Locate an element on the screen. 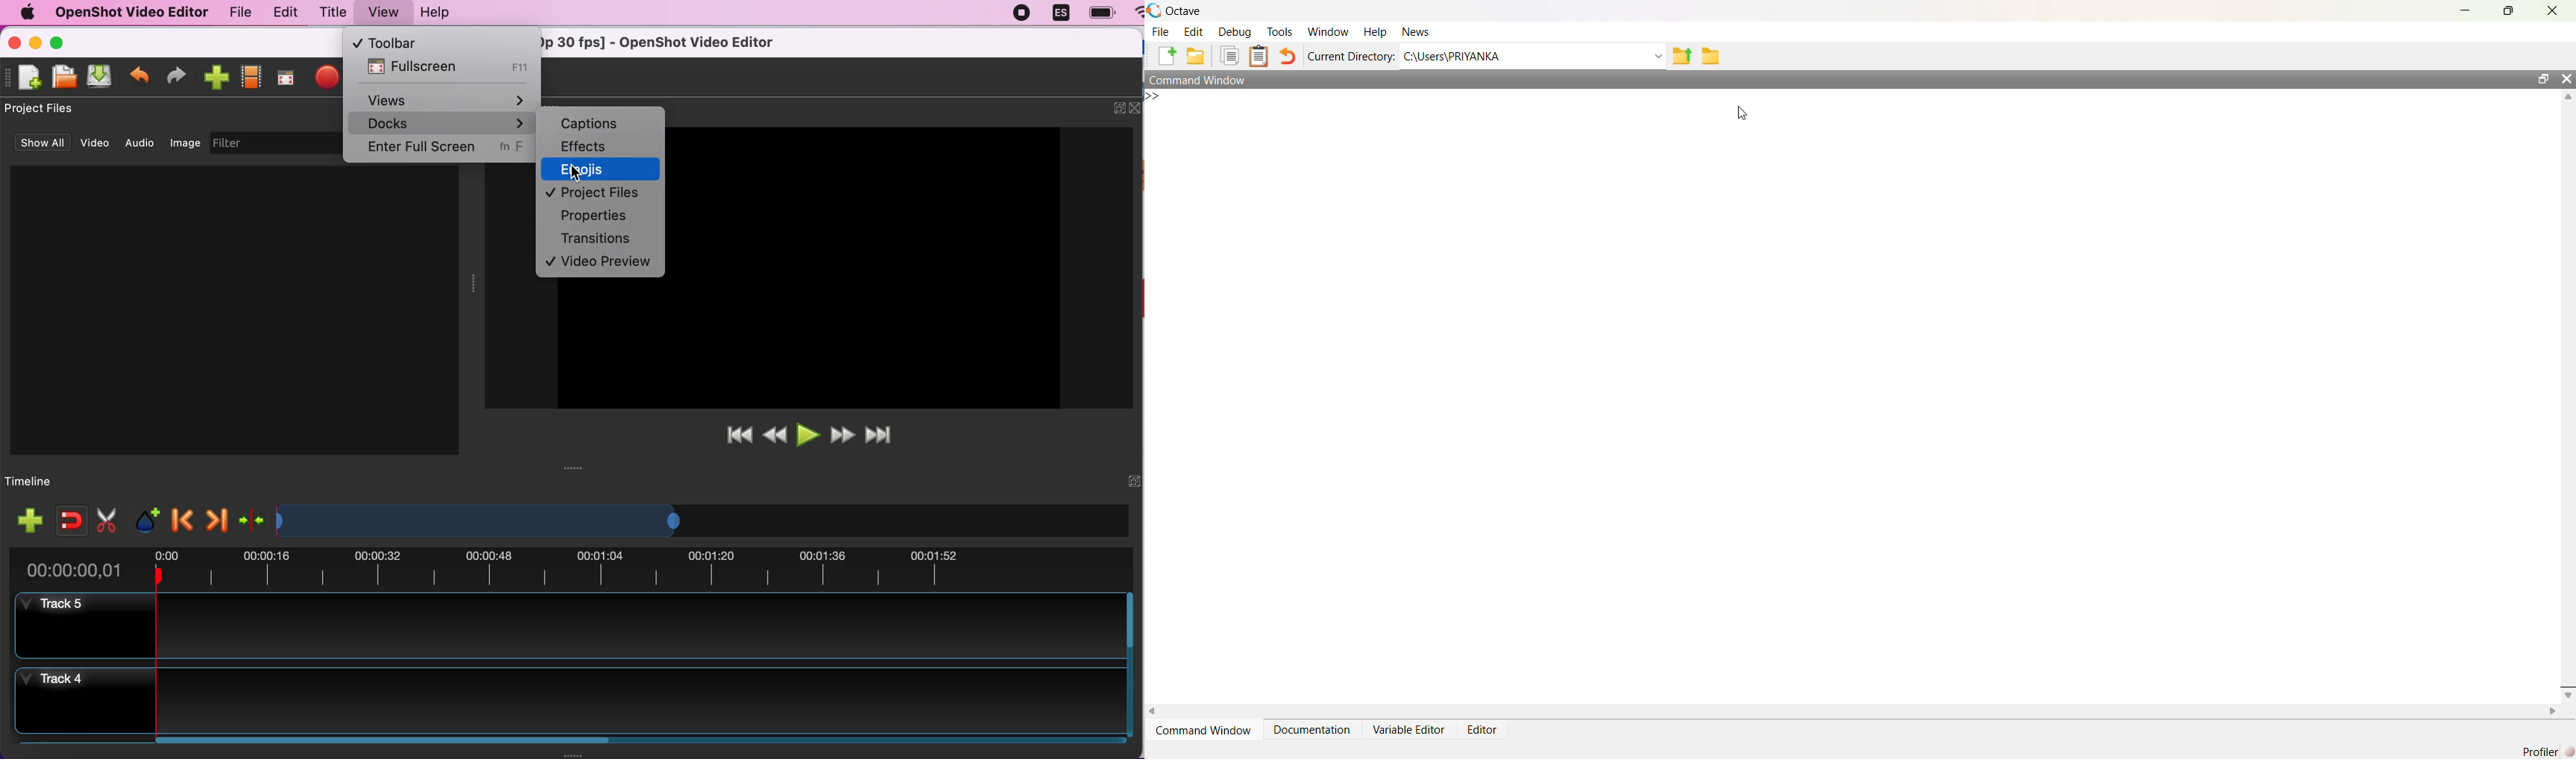 The image size is (2576, 784). toolbar is located at coordinates (420, 41).